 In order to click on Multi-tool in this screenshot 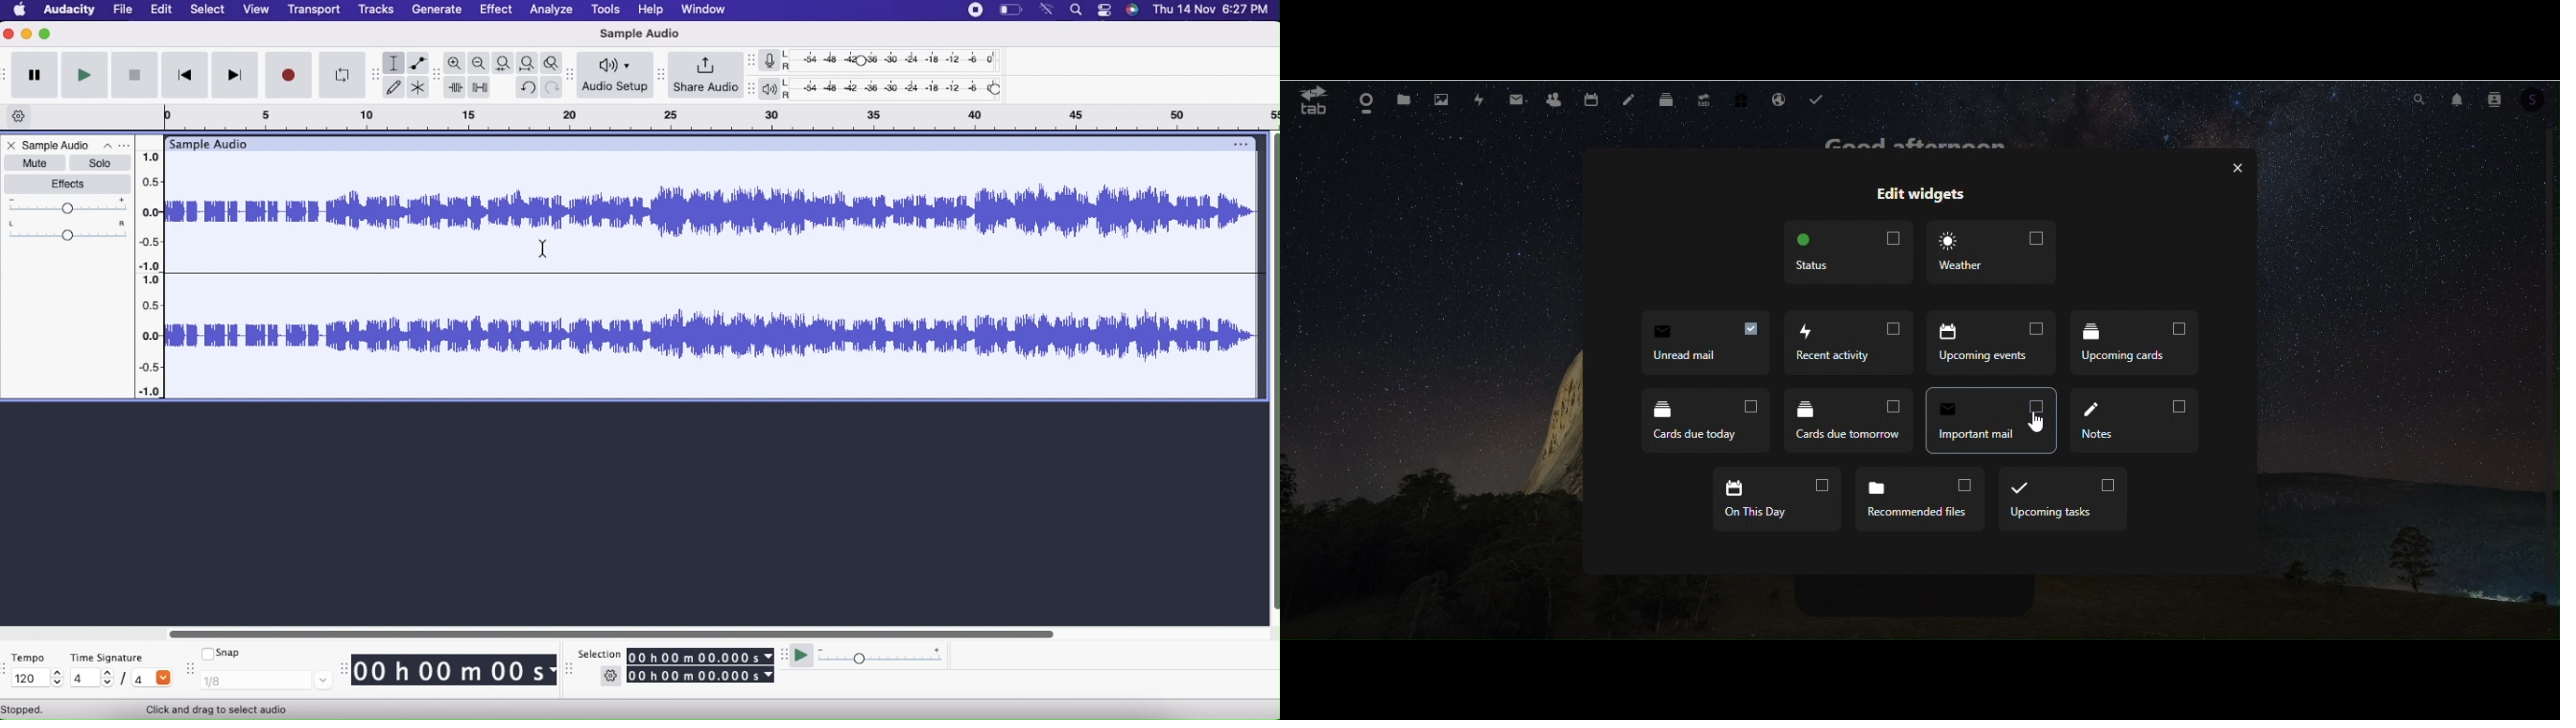, I will do `click(420, 86)`.